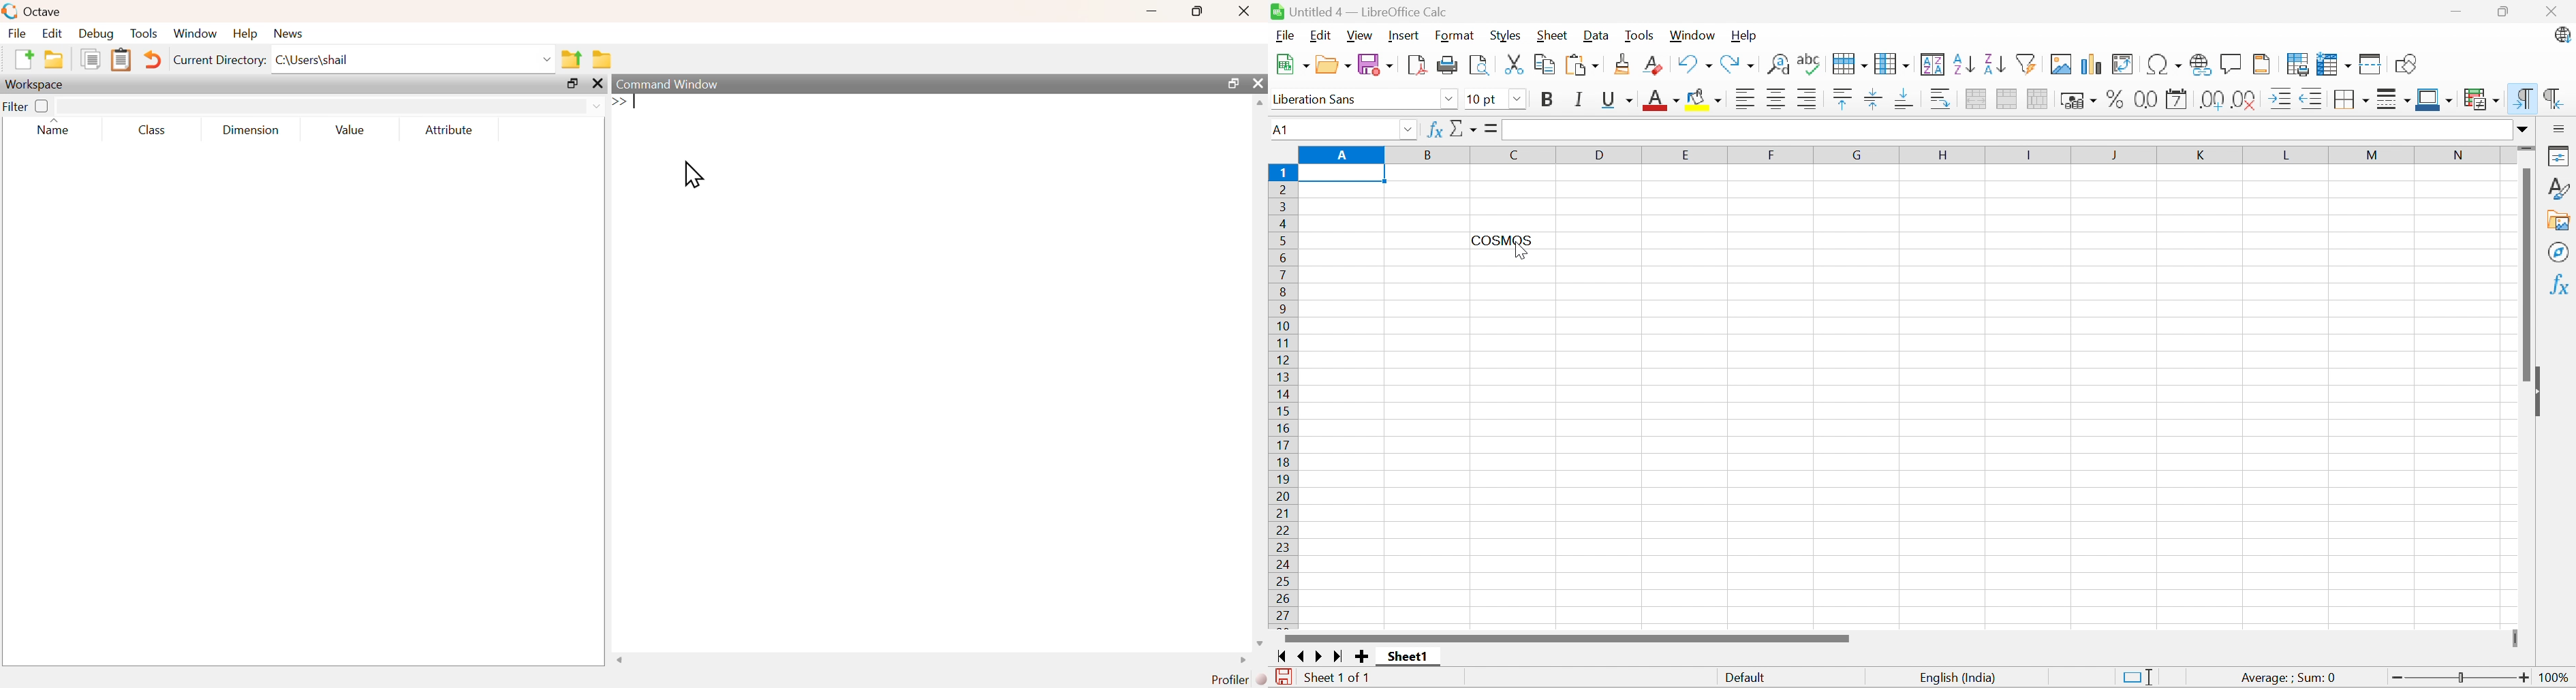 The height and width of the screenshot is (700, 2576). I want to click on COSMOS, so click(1502, 238).